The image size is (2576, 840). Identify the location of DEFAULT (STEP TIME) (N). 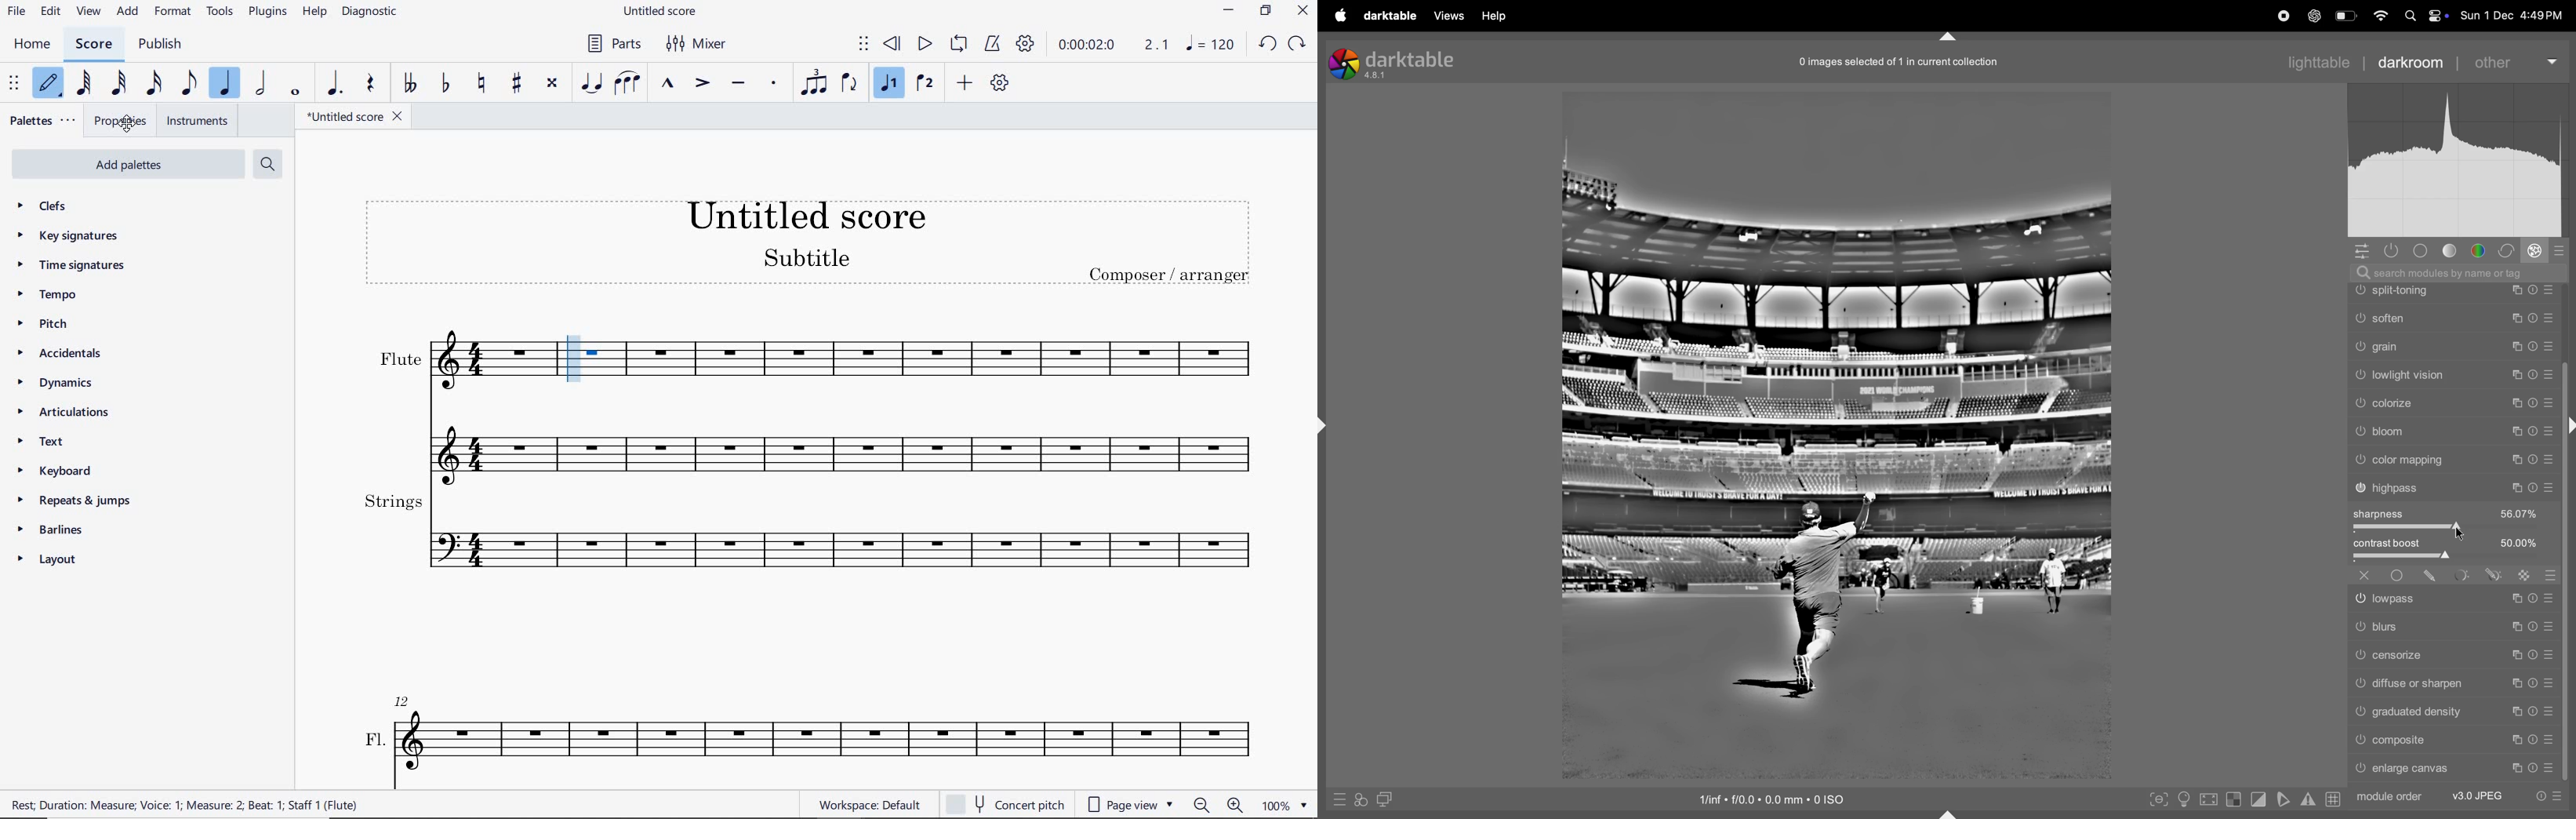
(48, 84).